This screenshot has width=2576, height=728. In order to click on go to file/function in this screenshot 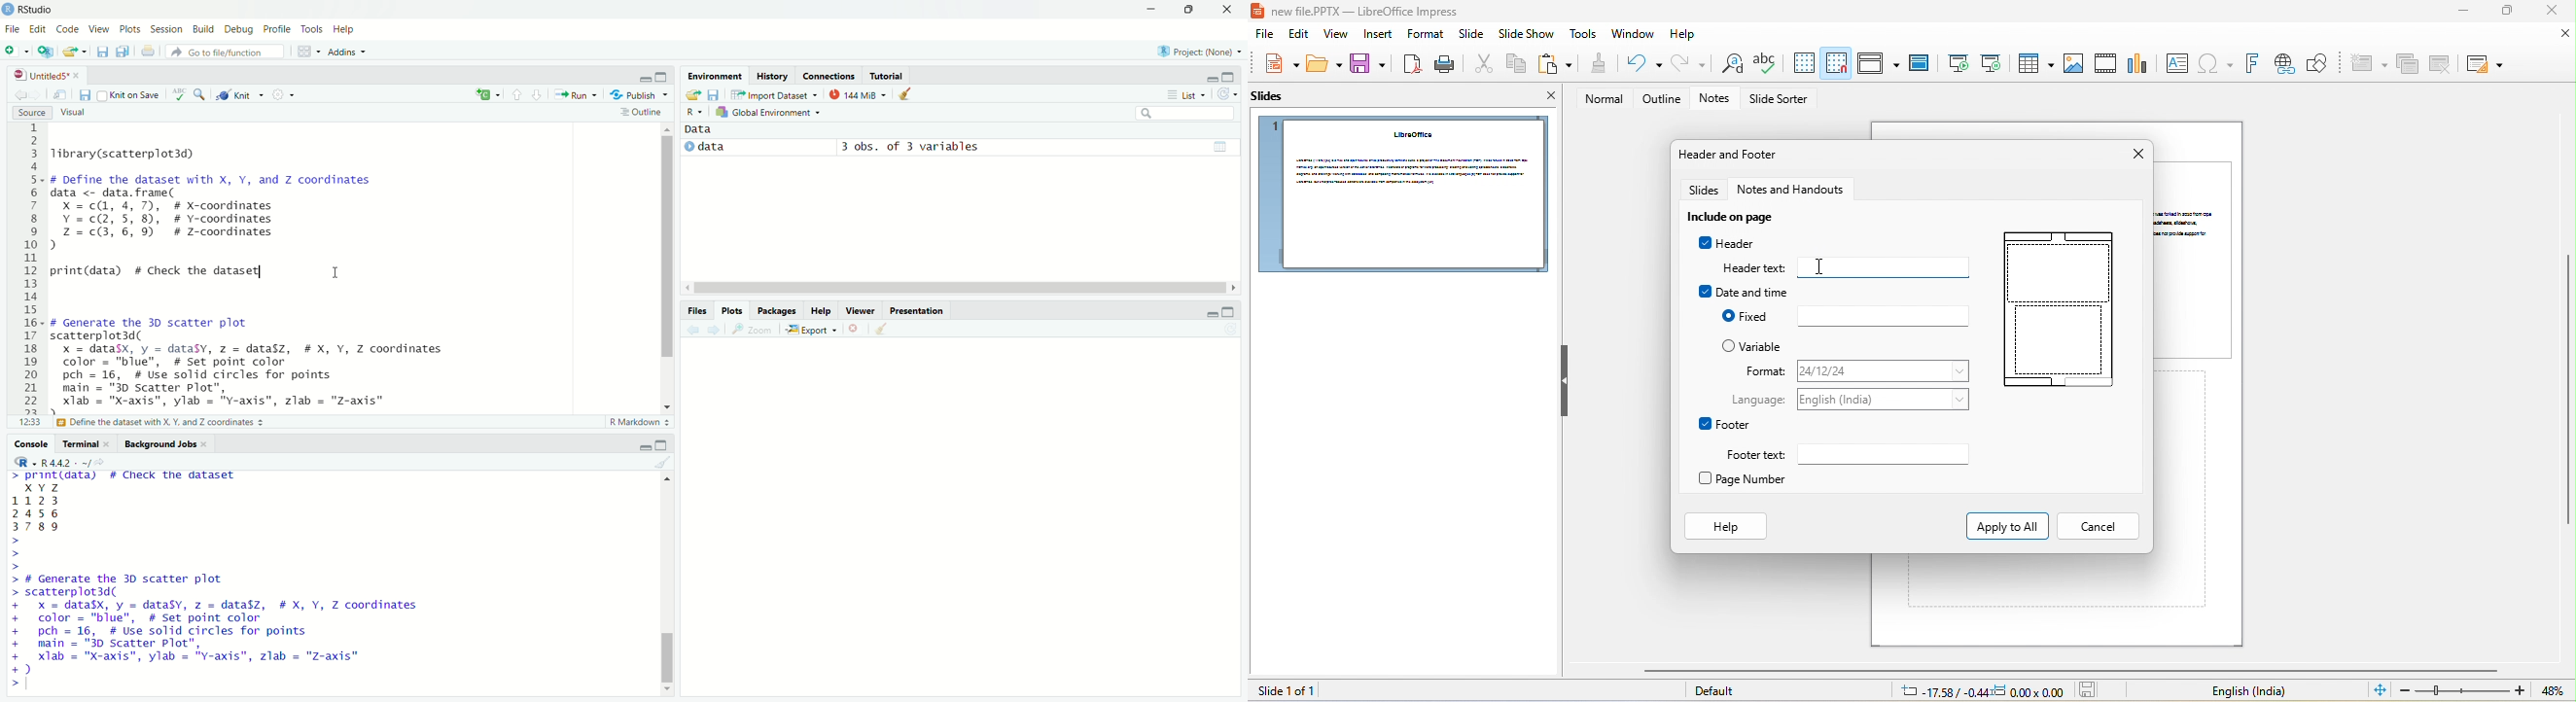, I will do `click(228, 51)`.